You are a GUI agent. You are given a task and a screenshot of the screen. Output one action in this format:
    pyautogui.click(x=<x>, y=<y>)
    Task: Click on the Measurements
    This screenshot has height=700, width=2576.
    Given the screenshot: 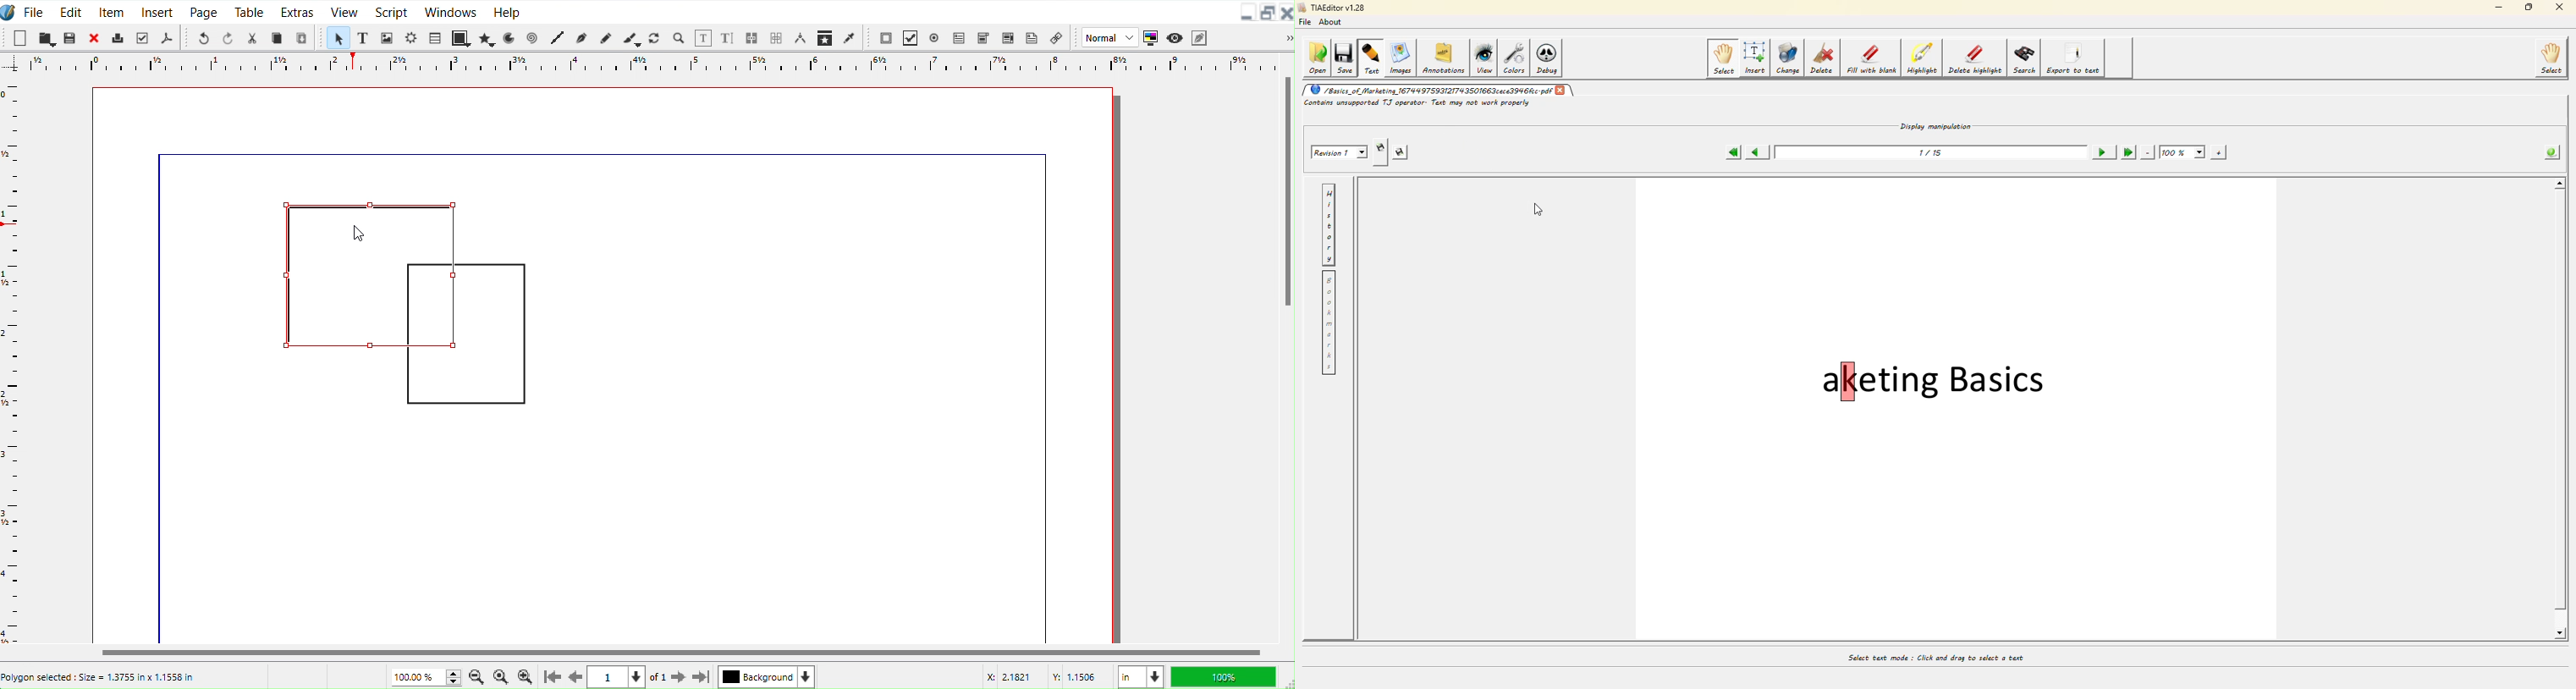 What is the action you would take?
    pyautogui.click(x=801, y=39)
    